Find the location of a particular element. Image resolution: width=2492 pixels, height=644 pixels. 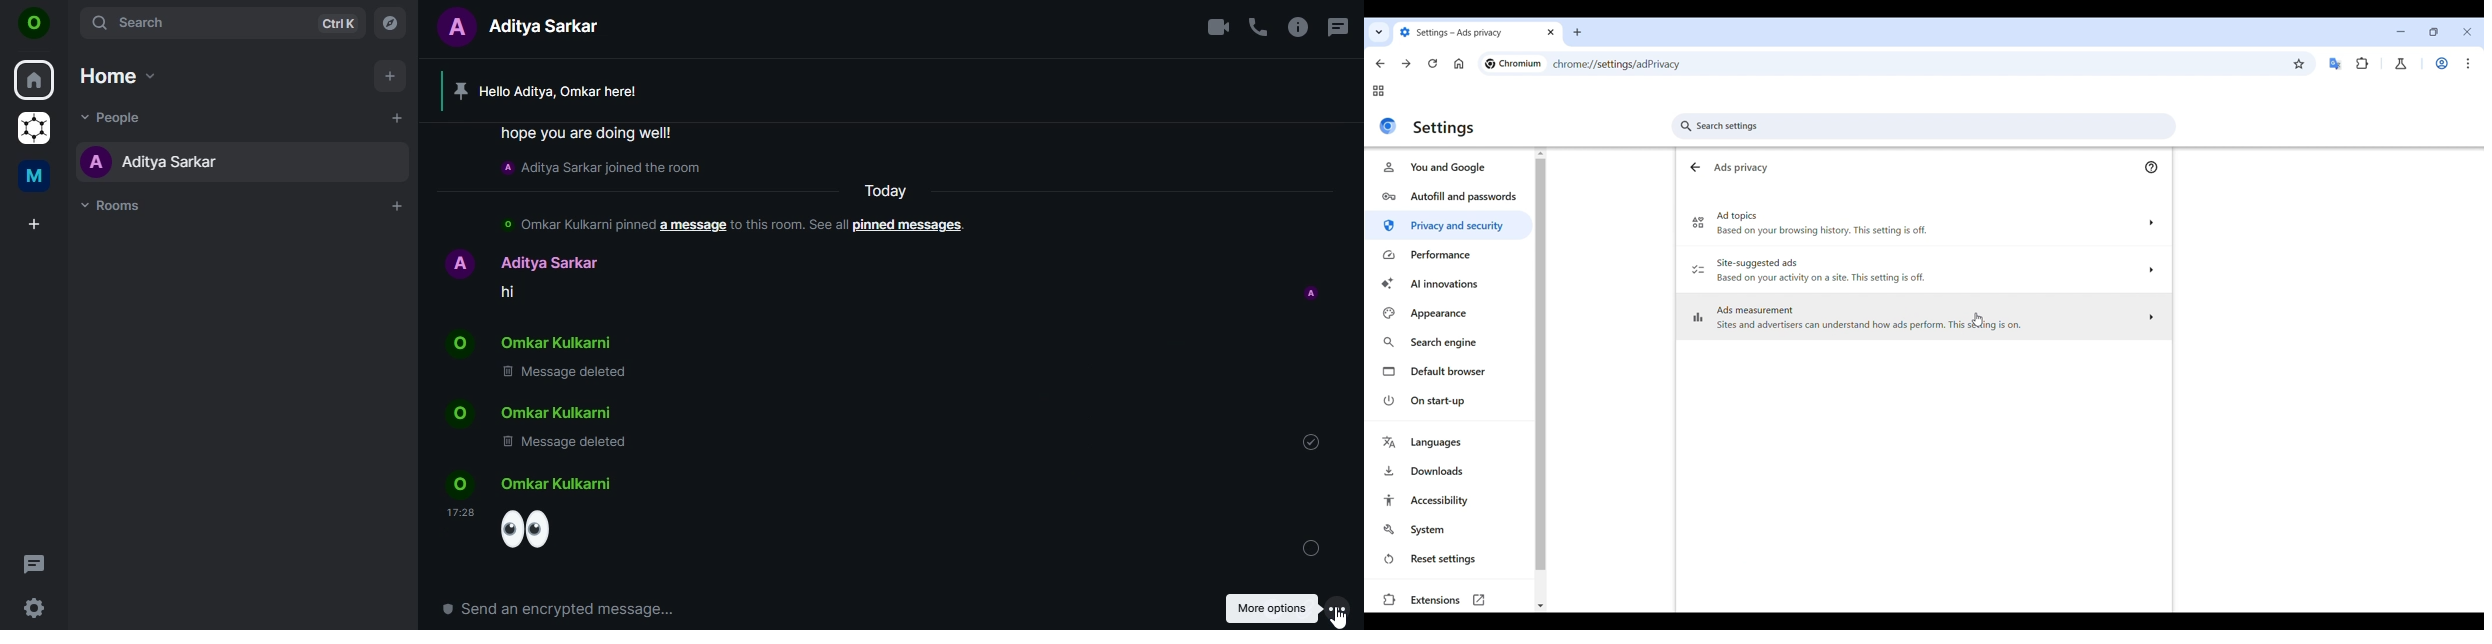

voice call is located at coordinates (1258, 26).